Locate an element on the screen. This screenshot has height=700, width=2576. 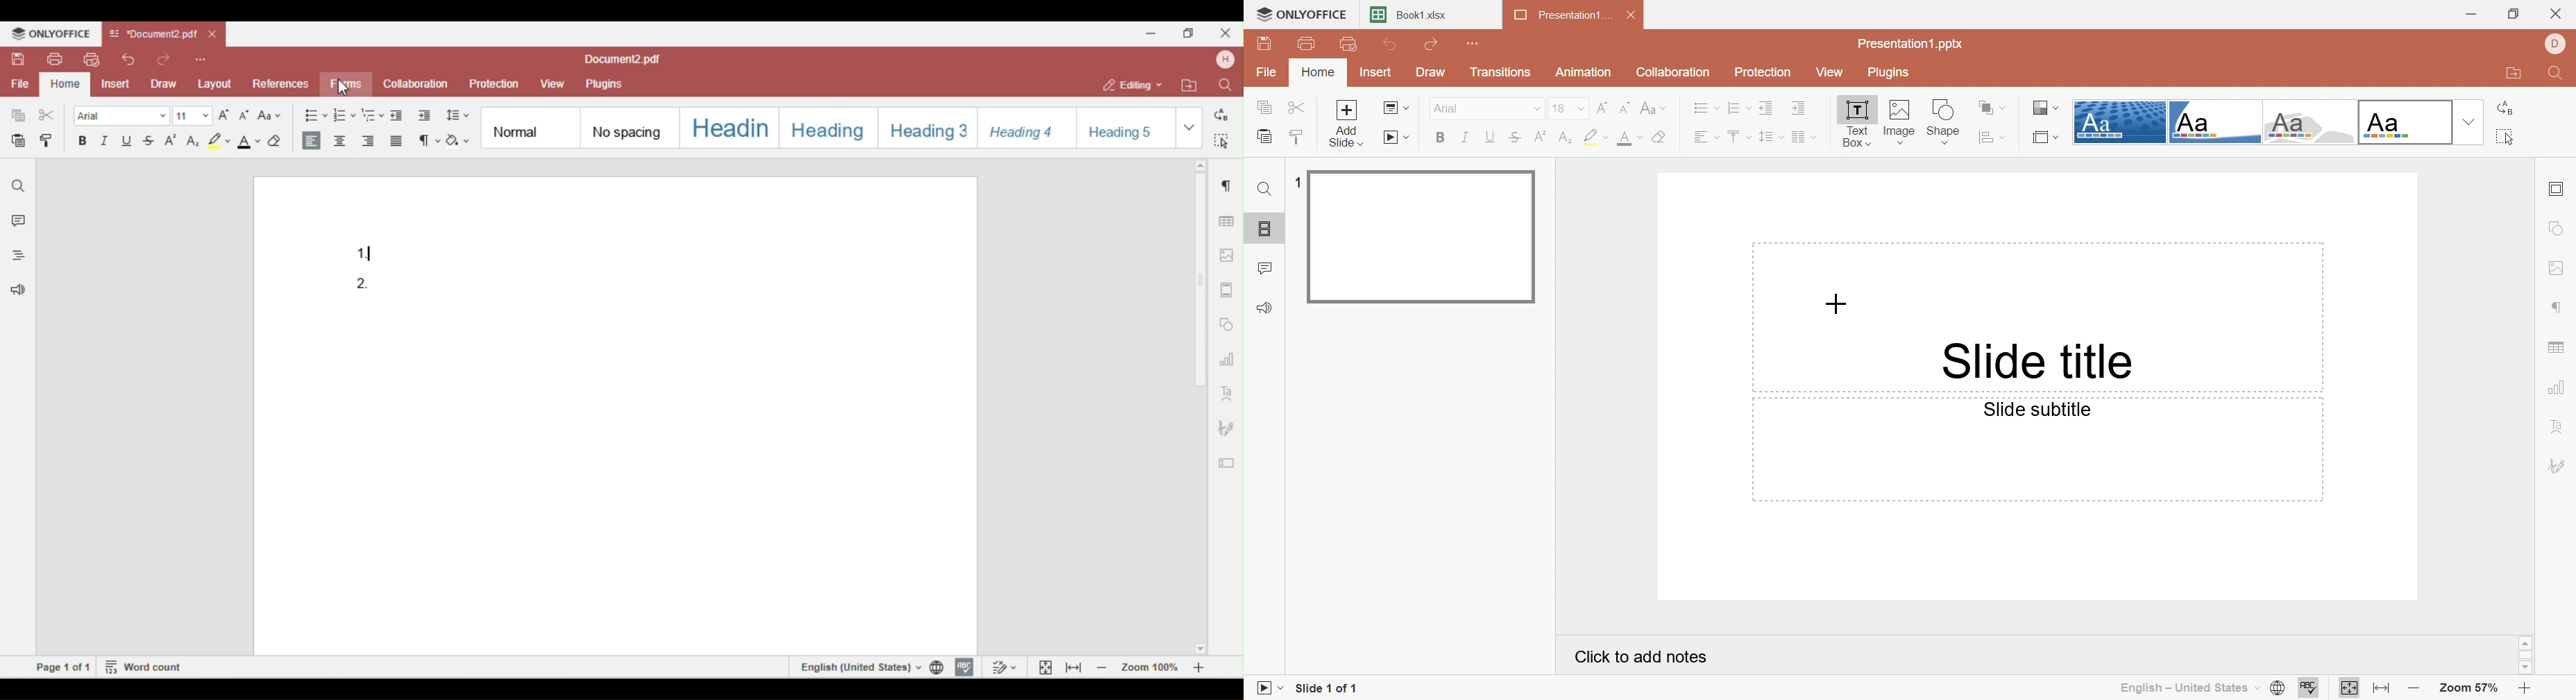
Save is located at coordinates (1263, 44).